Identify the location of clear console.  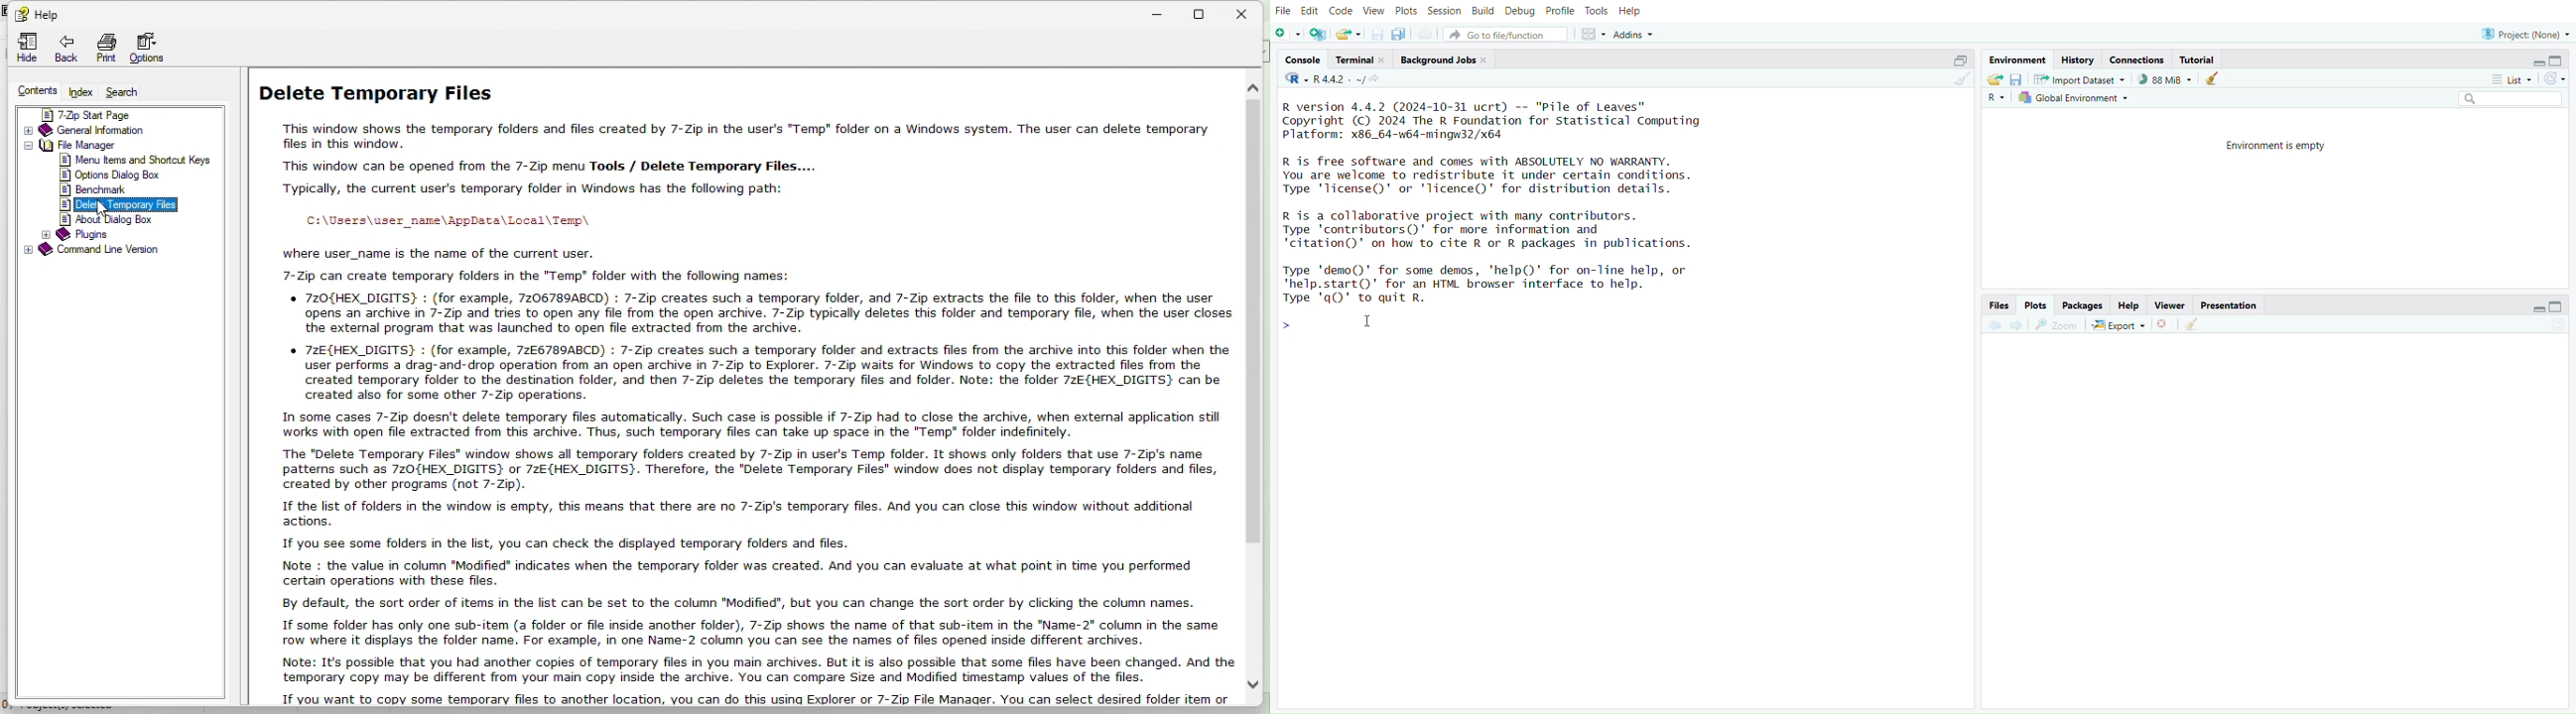
(1957, 80).